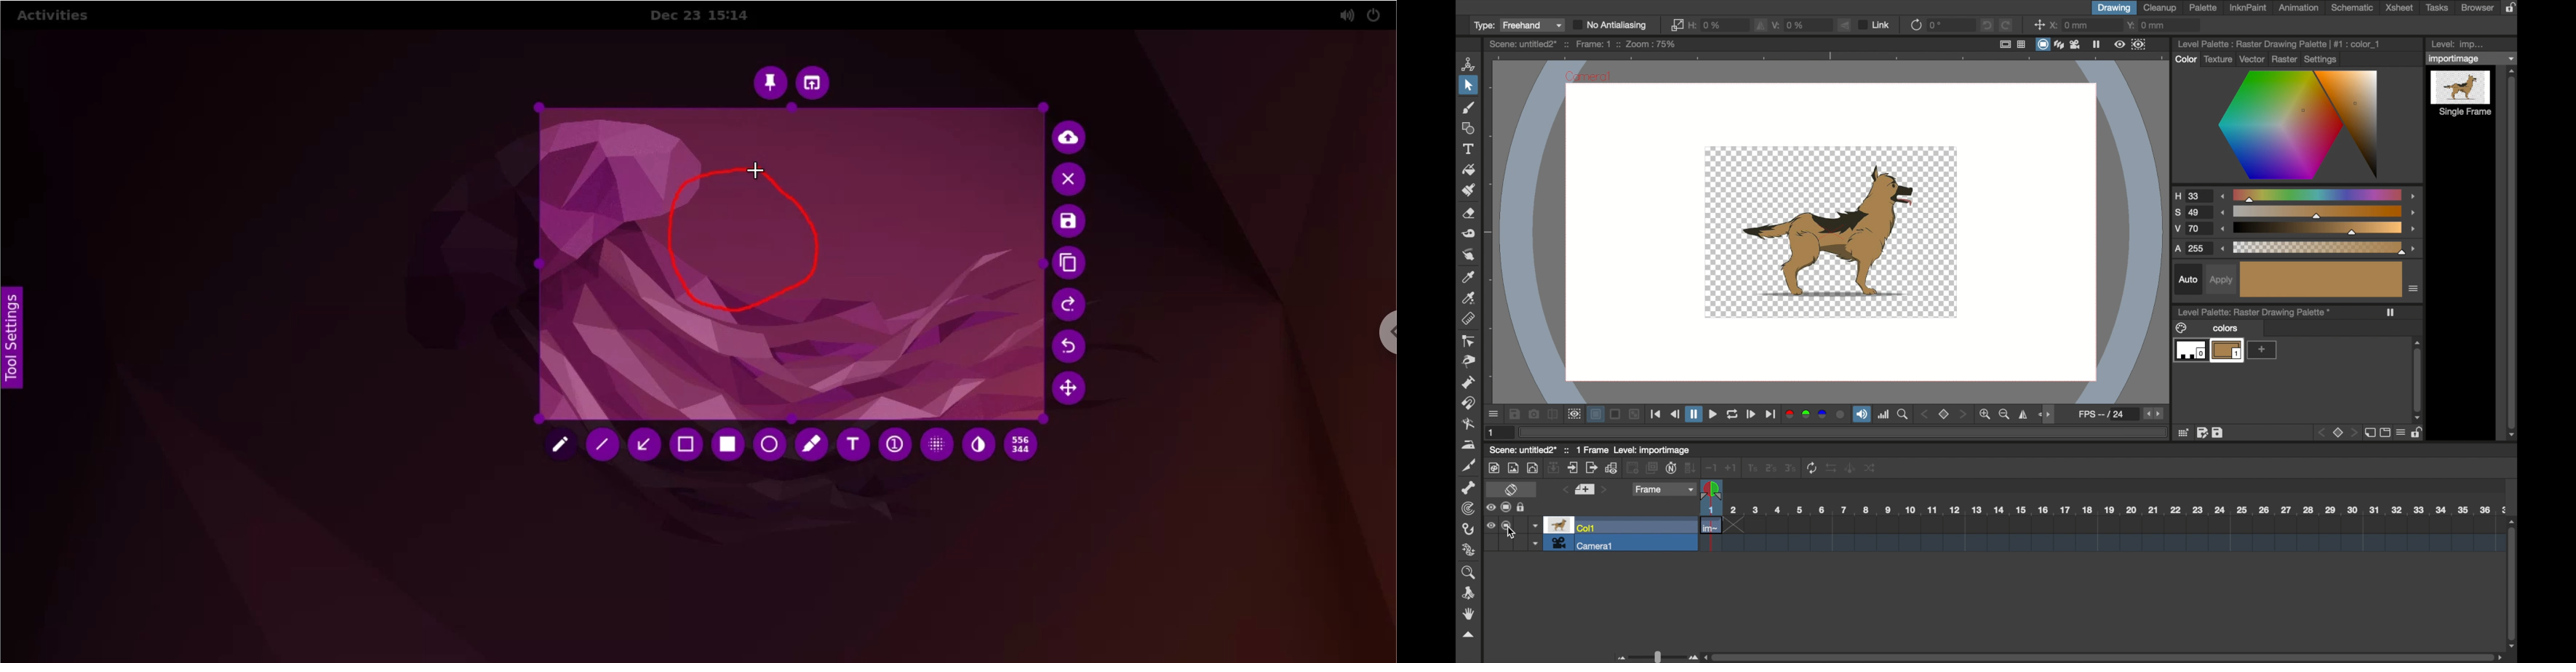 This screenshot has height=672, width=2576. Describe the element at coordinates (1468, 509) in the screenshot. I see `tracker tool` at that location.